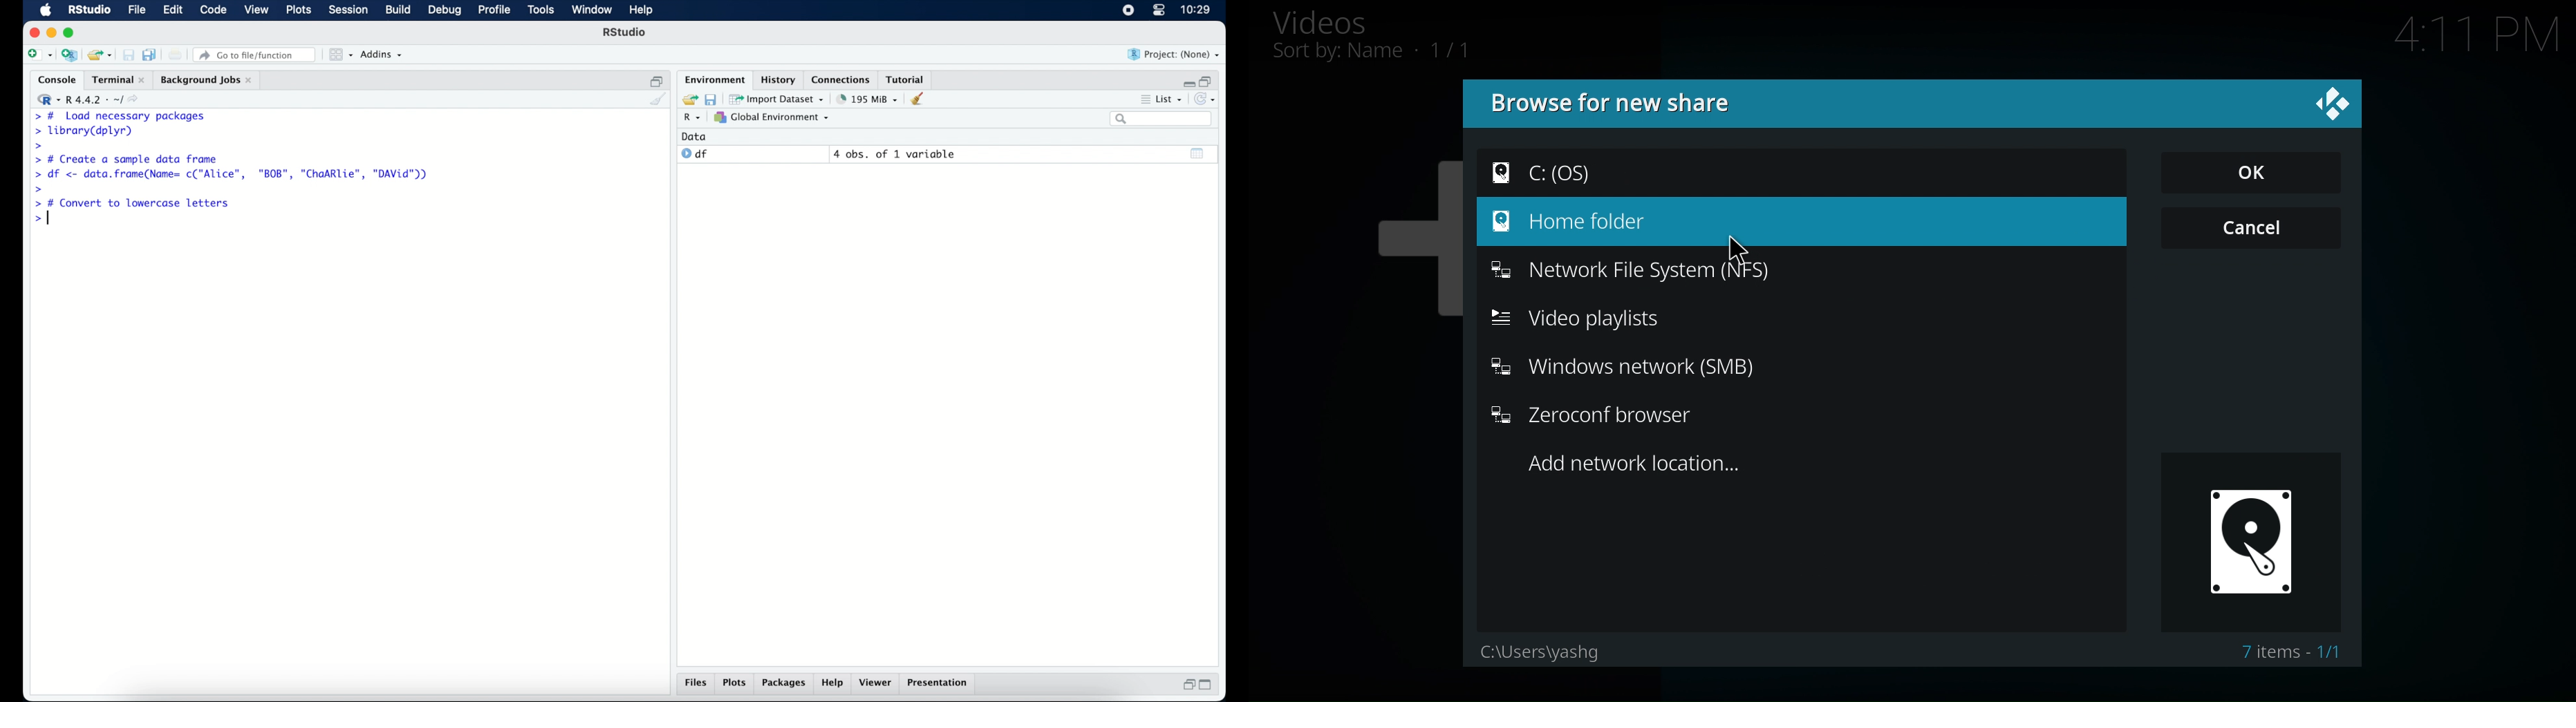 The image size is (2576, 728). What do you see at coordinates (118, 115) in the screenshot?
I see `> # Load necessary packages|` at bounding box center [118, 115].